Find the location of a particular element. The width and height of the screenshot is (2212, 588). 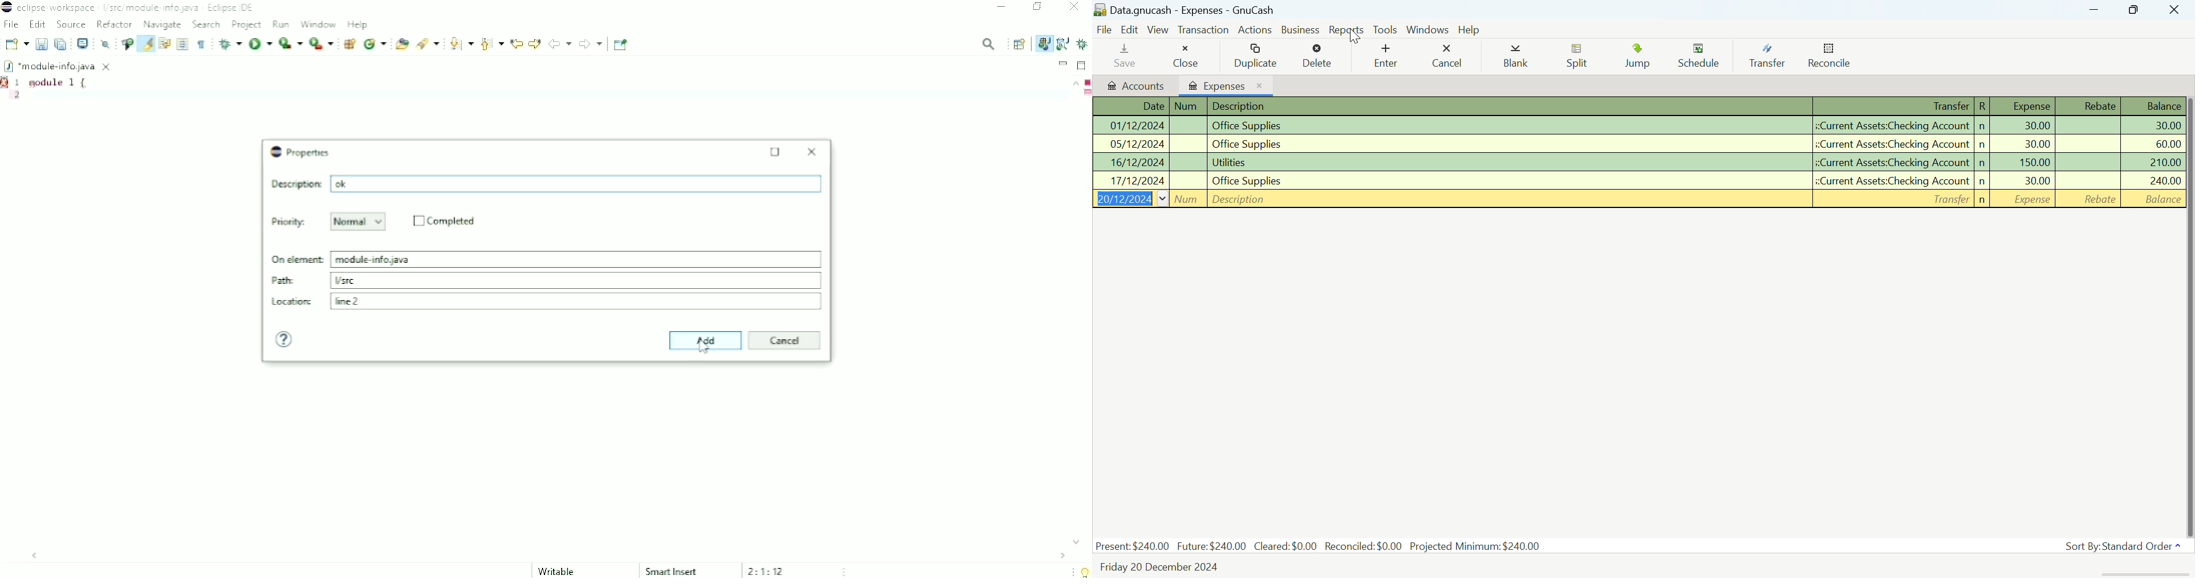

Transaction is located at coordinates (1203, 30).